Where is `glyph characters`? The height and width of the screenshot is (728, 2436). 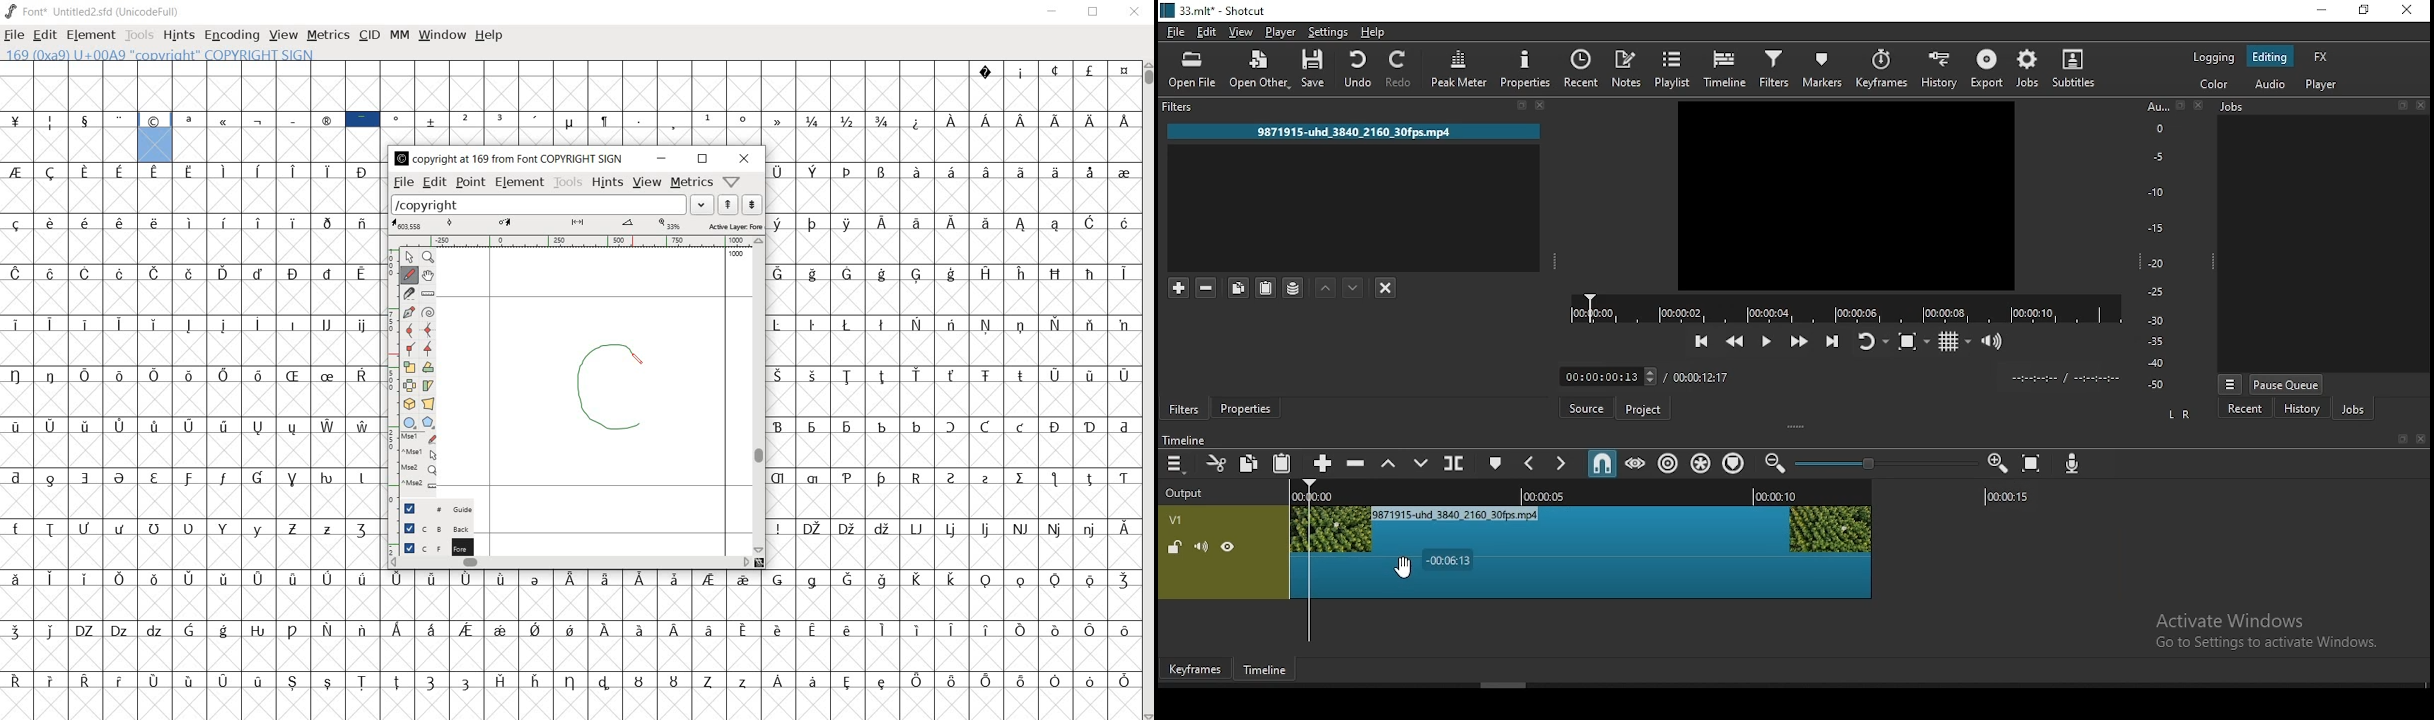 glyph characters is located at coordinates (796, 102).